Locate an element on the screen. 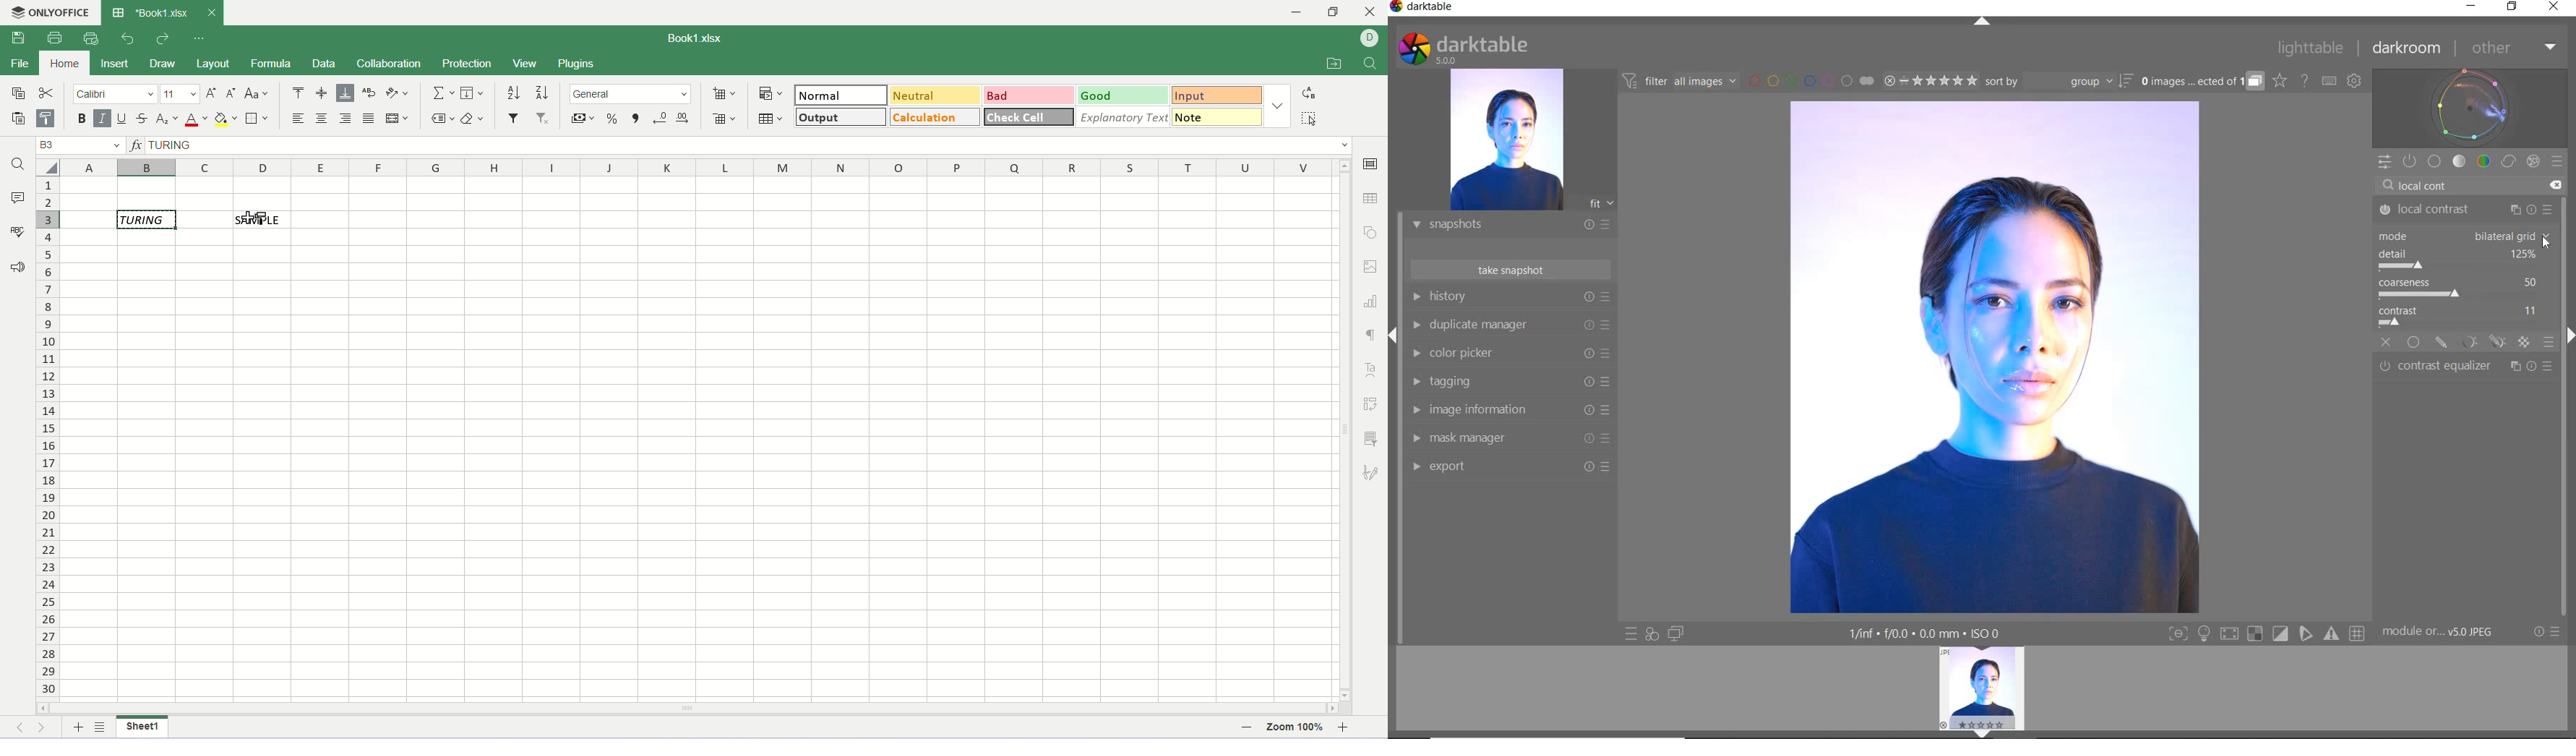  insert function is located at coordinates (137, 144).